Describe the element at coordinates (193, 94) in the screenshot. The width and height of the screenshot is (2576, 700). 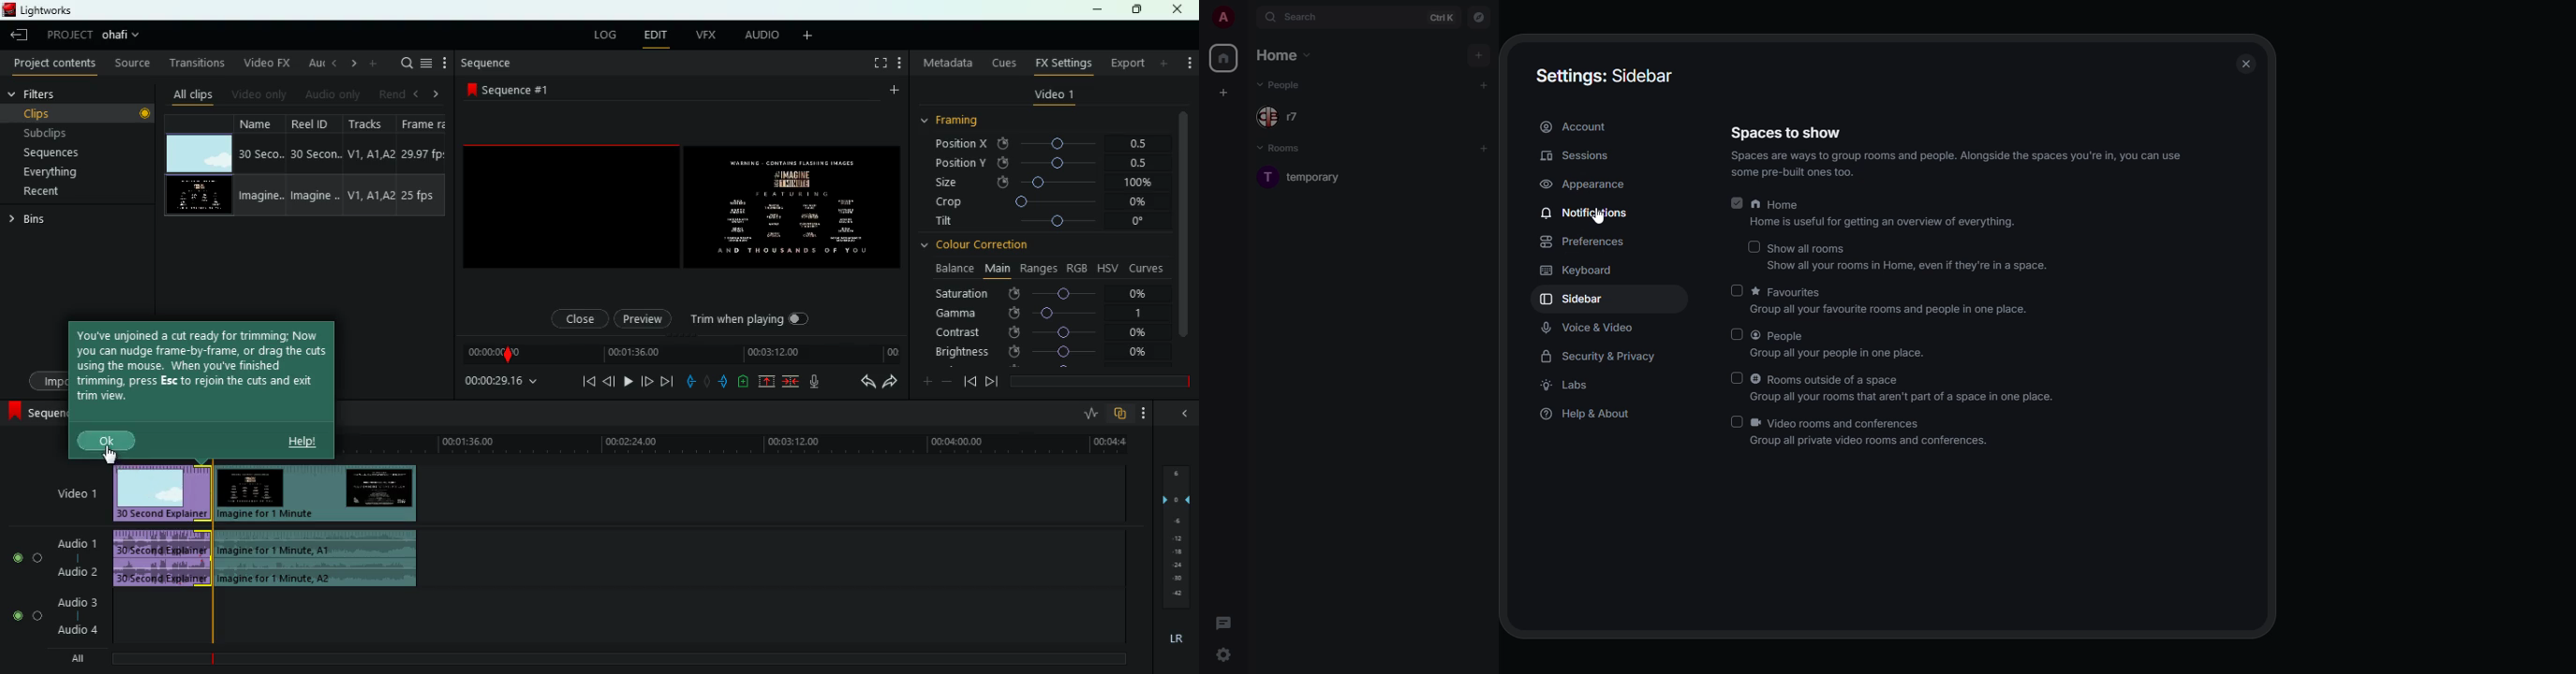
I see `all clips` at that location.